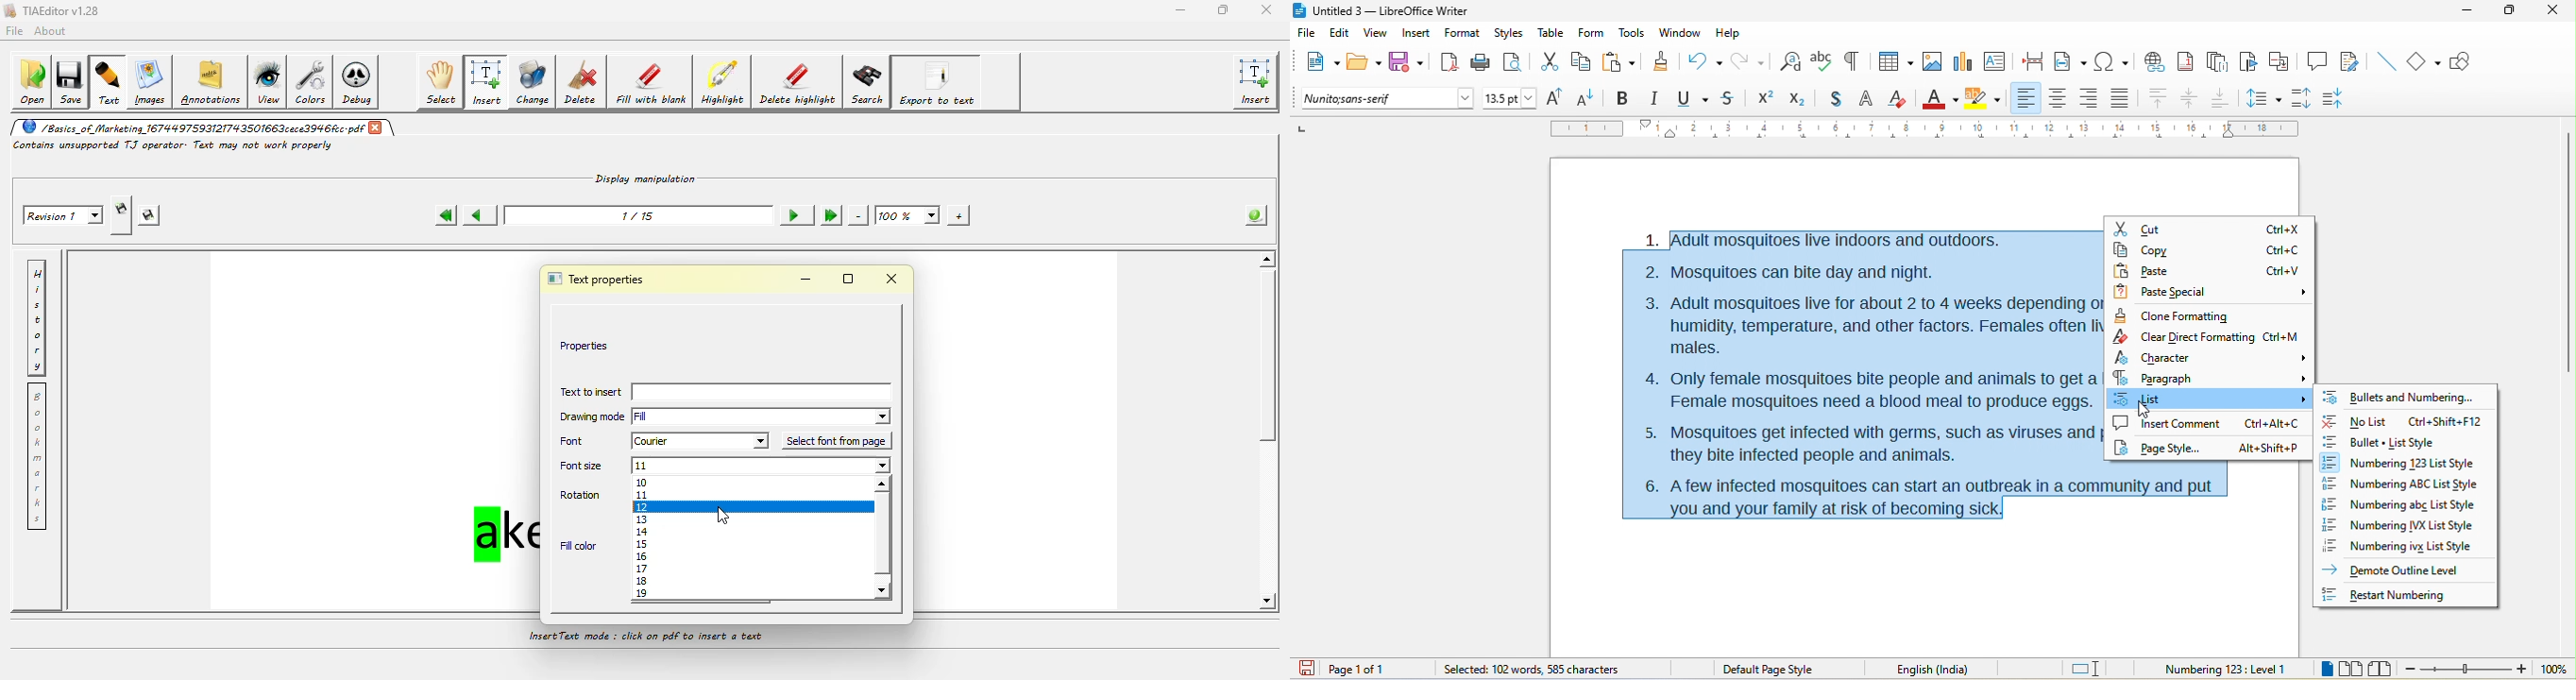 Image resolution: width=2576 pixels, height=700 pixels. I want to click on paste, so click(1619, 60).